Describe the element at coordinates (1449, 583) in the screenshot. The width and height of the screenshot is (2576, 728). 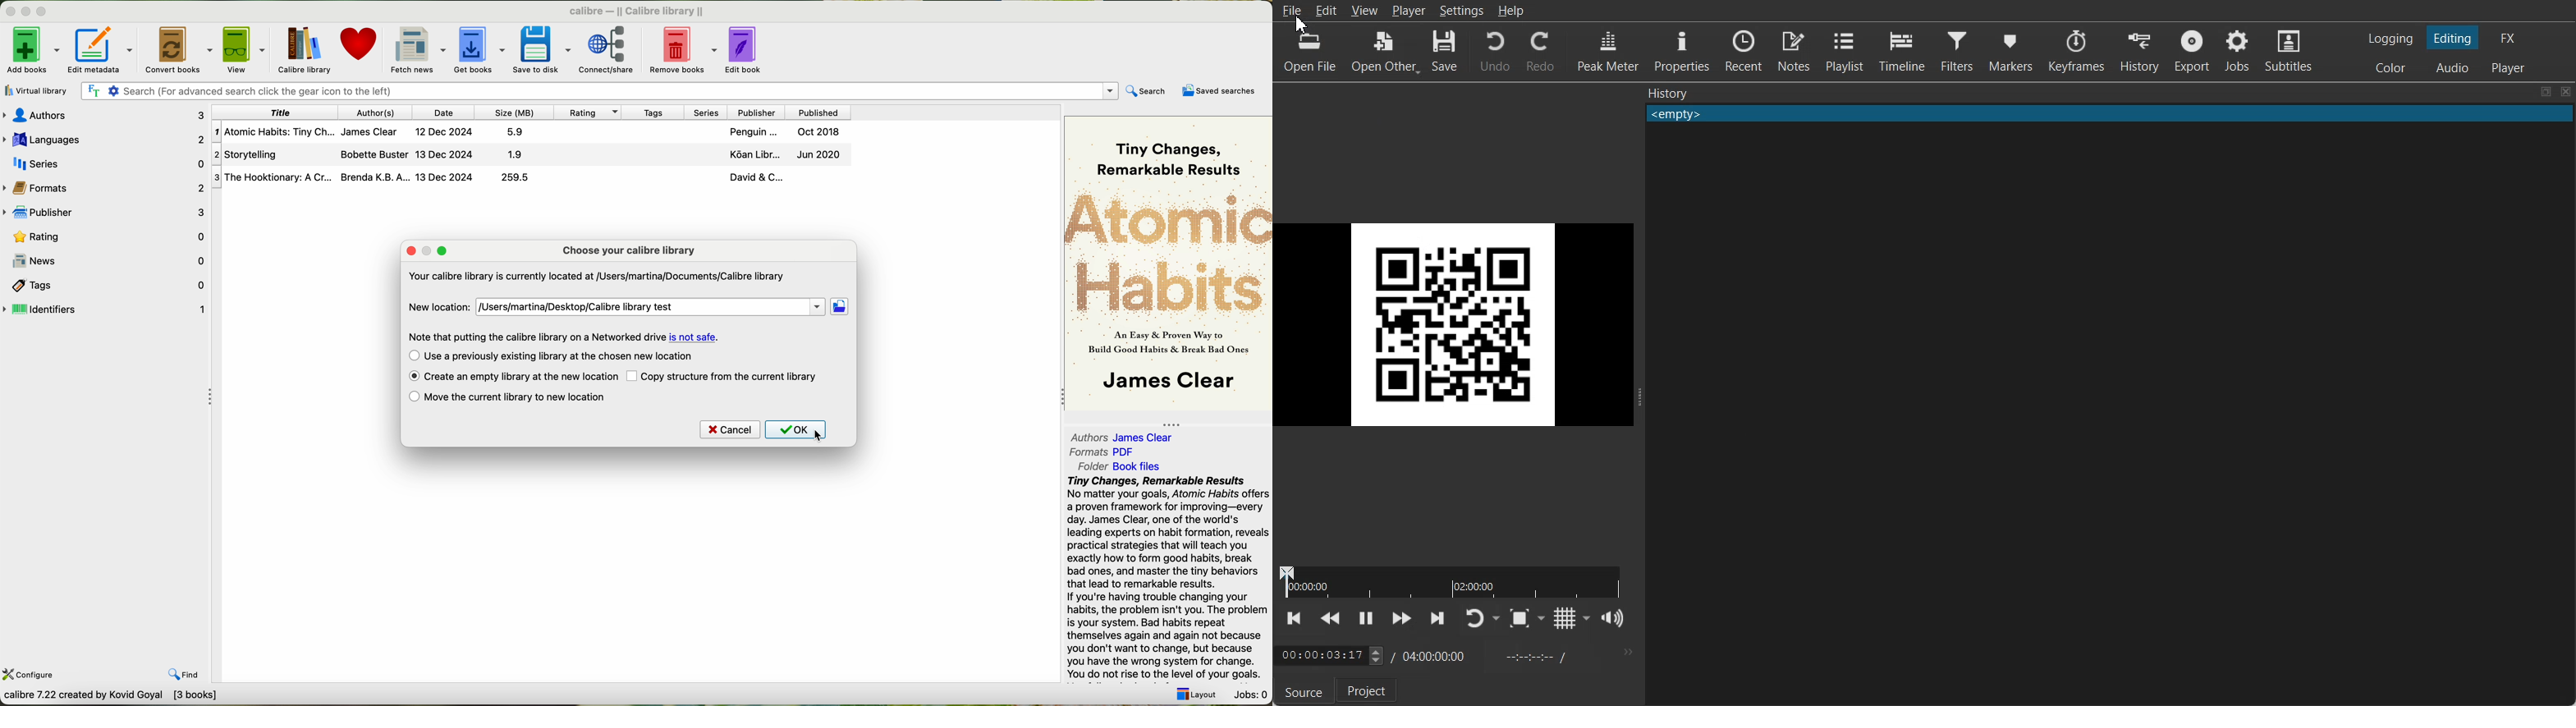
I see `duration` at that location.